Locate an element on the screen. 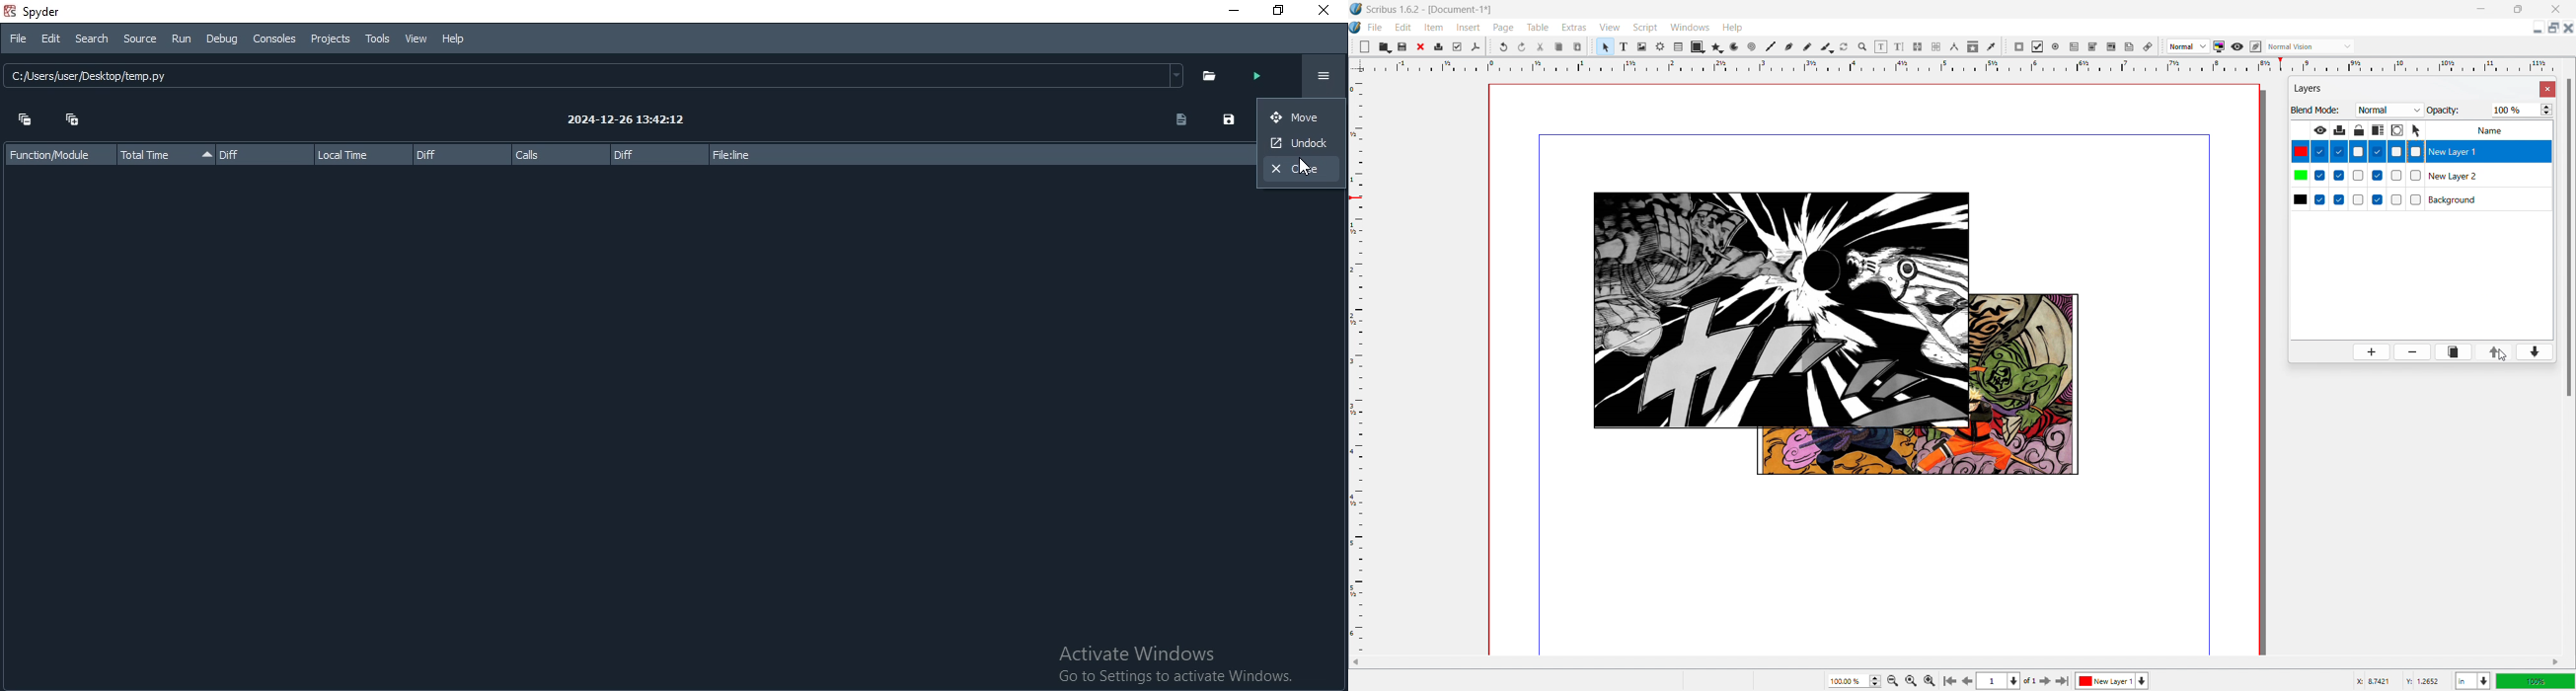  delete layer is located at coordinates (2413, 353).